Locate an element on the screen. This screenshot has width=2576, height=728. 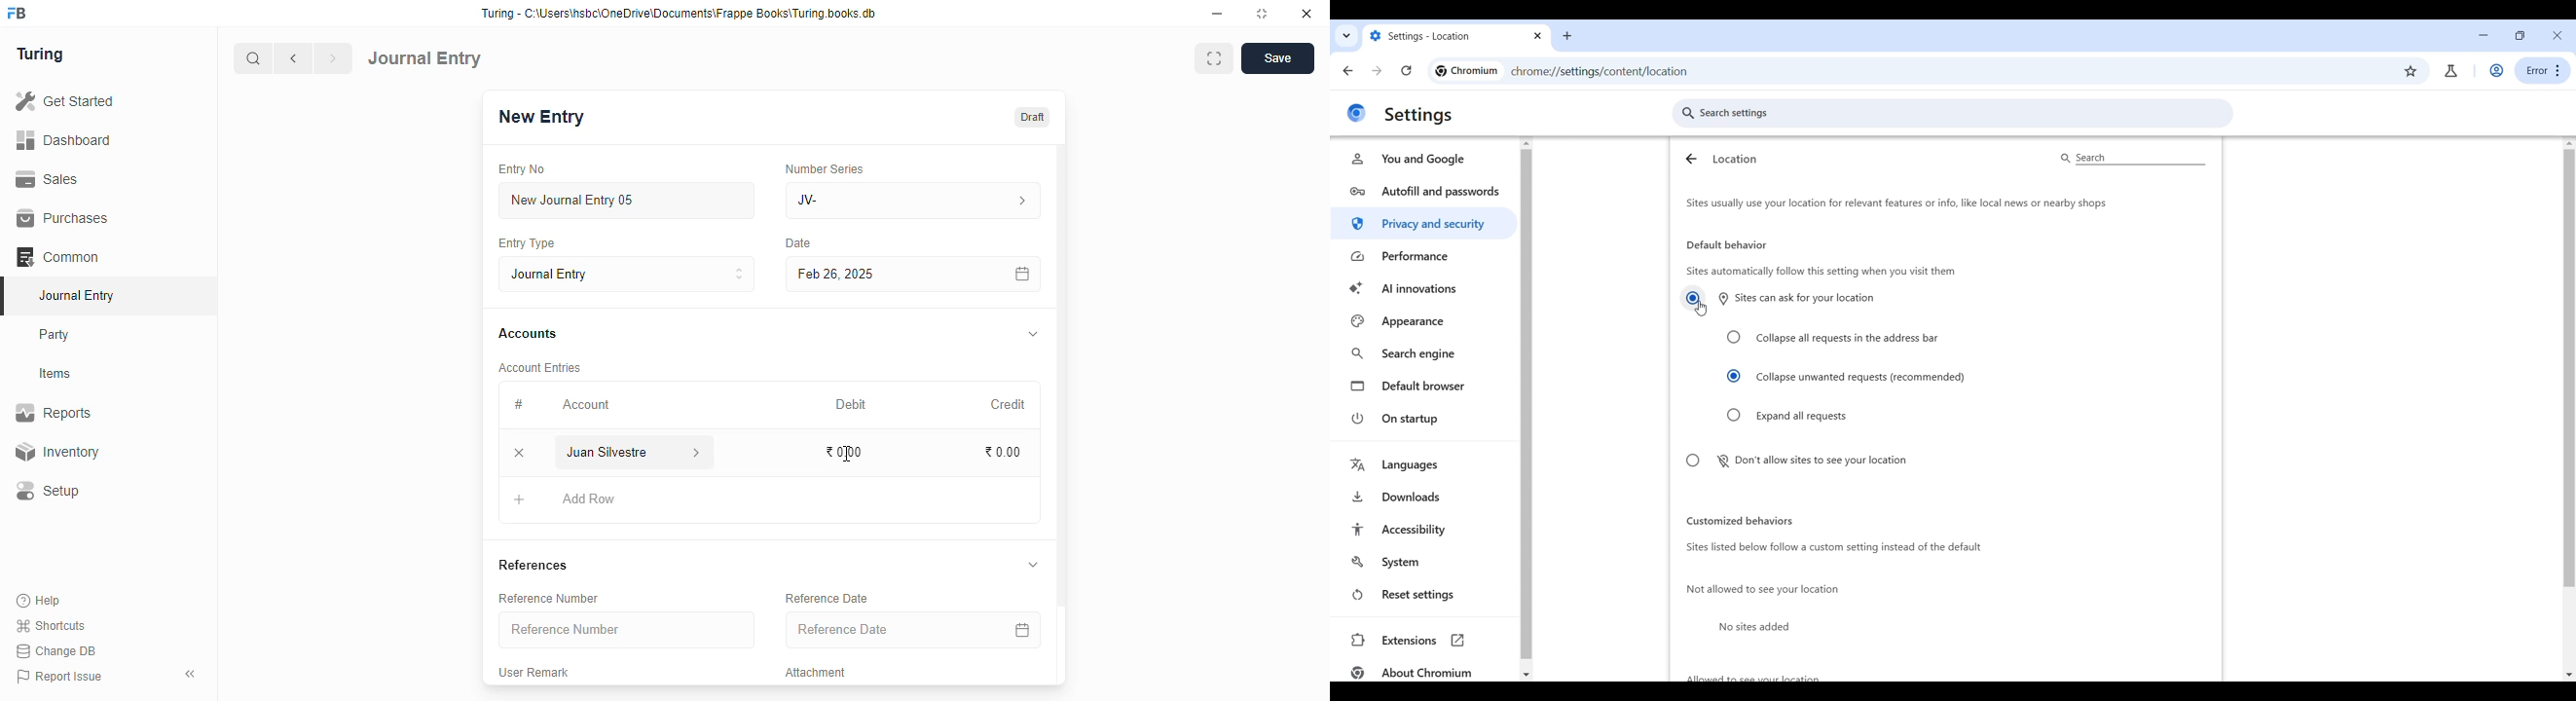
previous is located at coordinates (295, 58).